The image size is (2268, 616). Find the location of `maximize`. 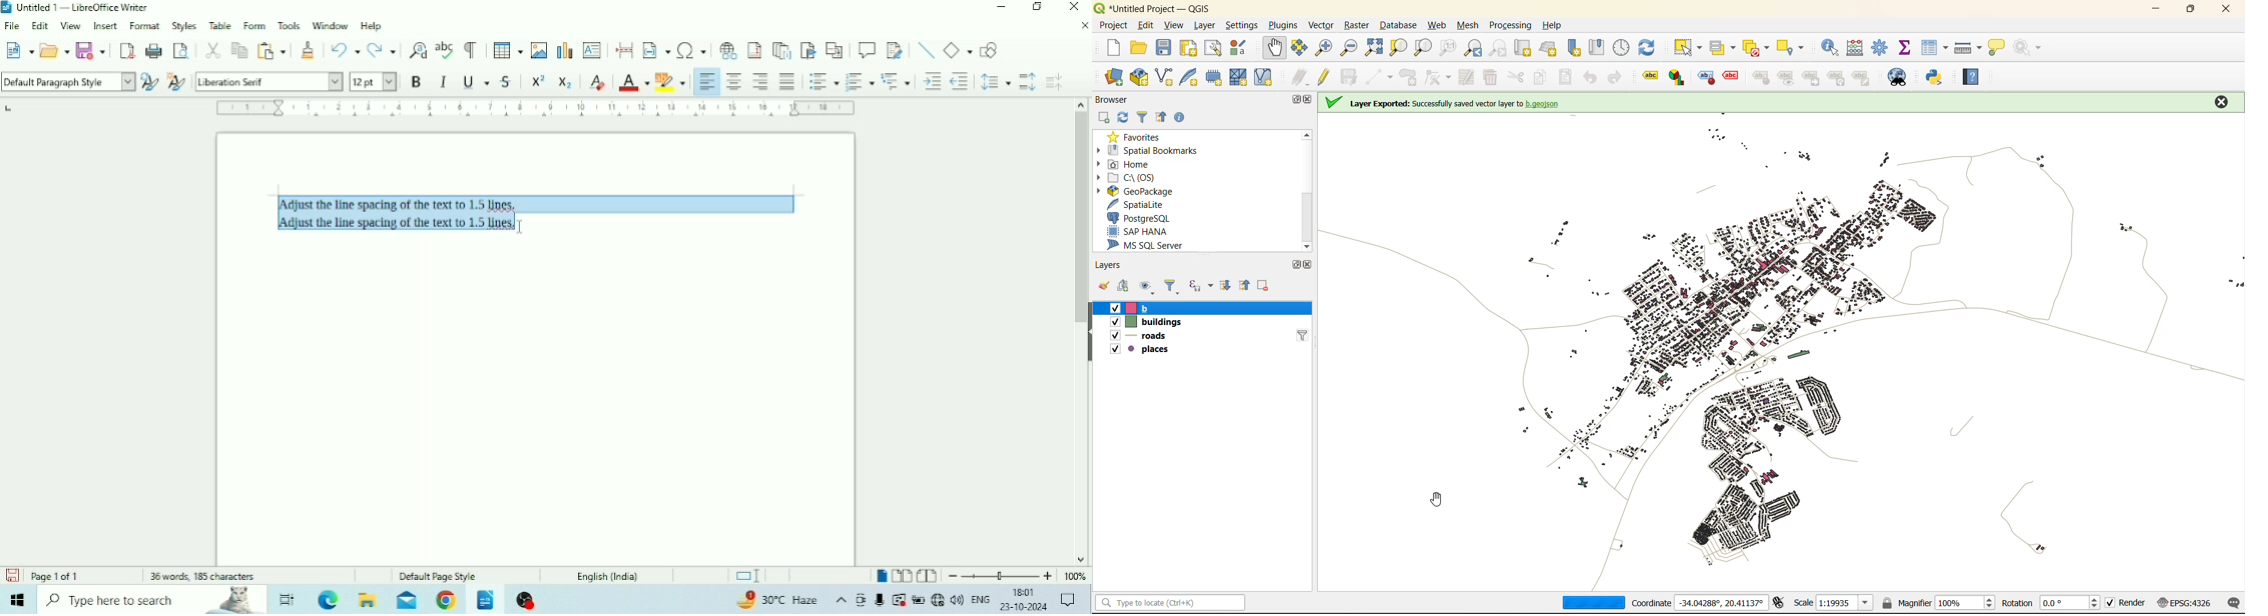

maximize is located at coordinates (2189, 11).